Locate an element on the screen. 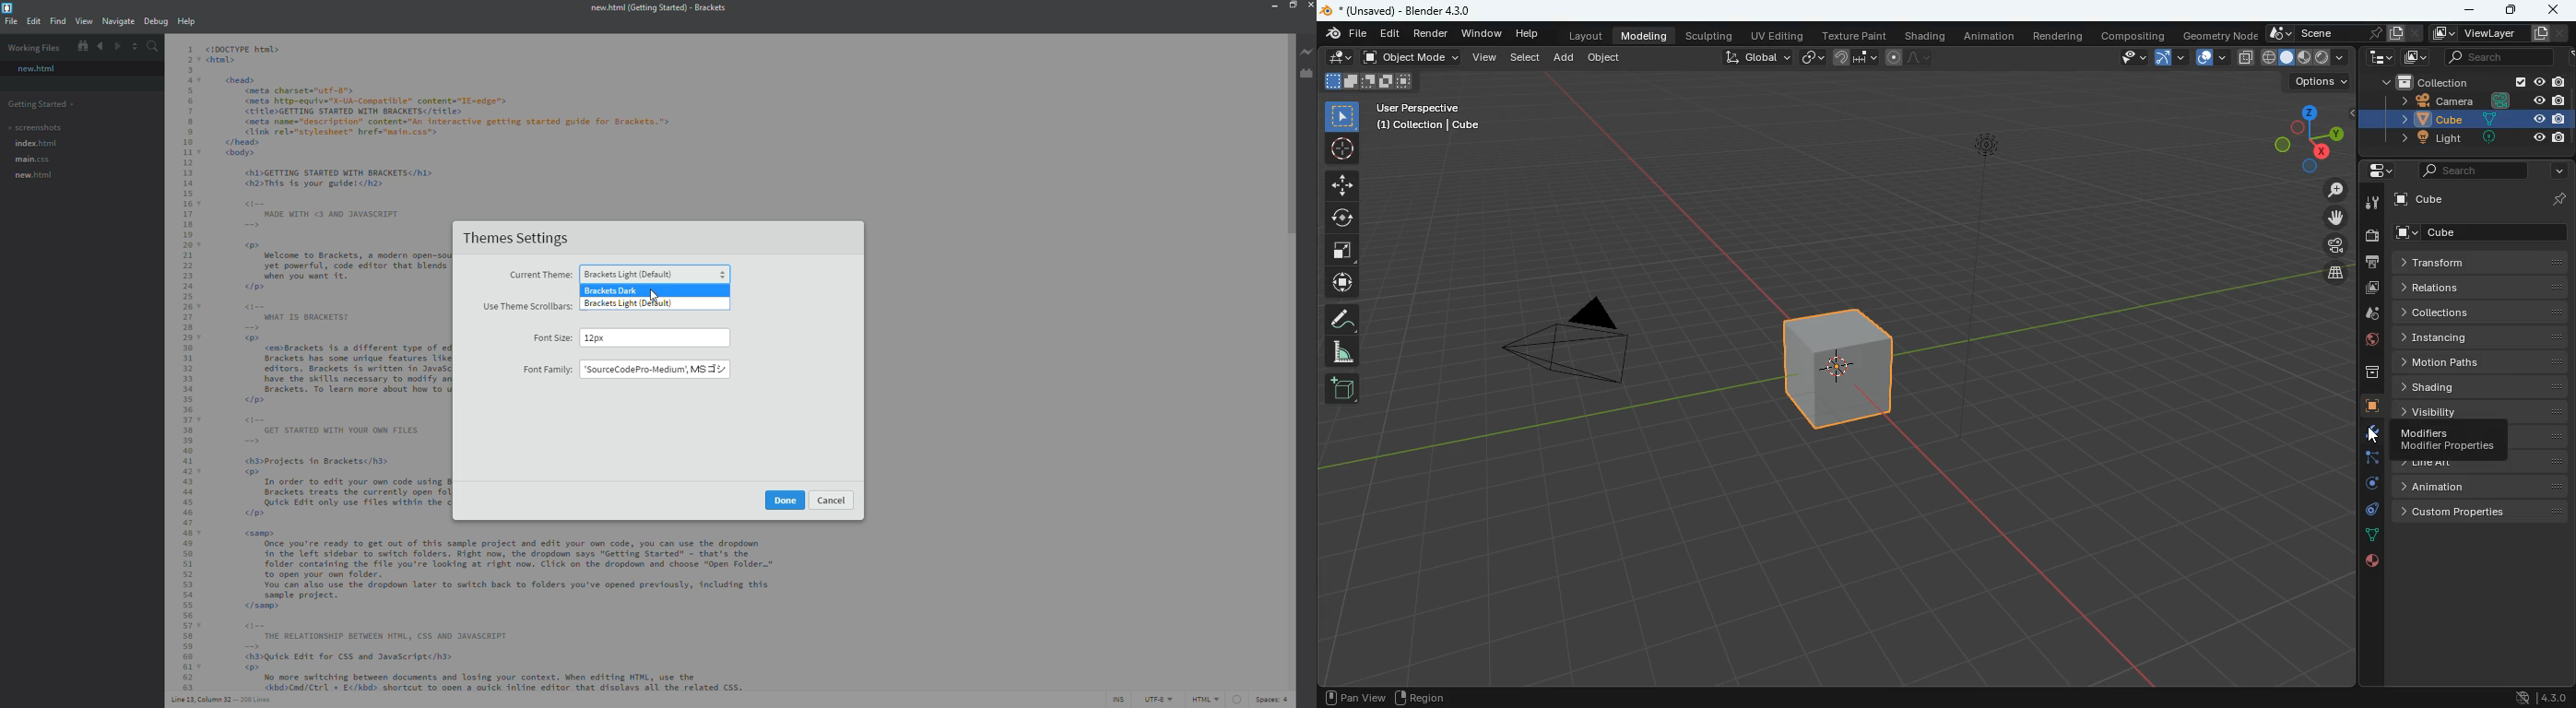 Image resolution: width=2576 pixels, height=728 pixels. select is located at coordinates (1526, 57).